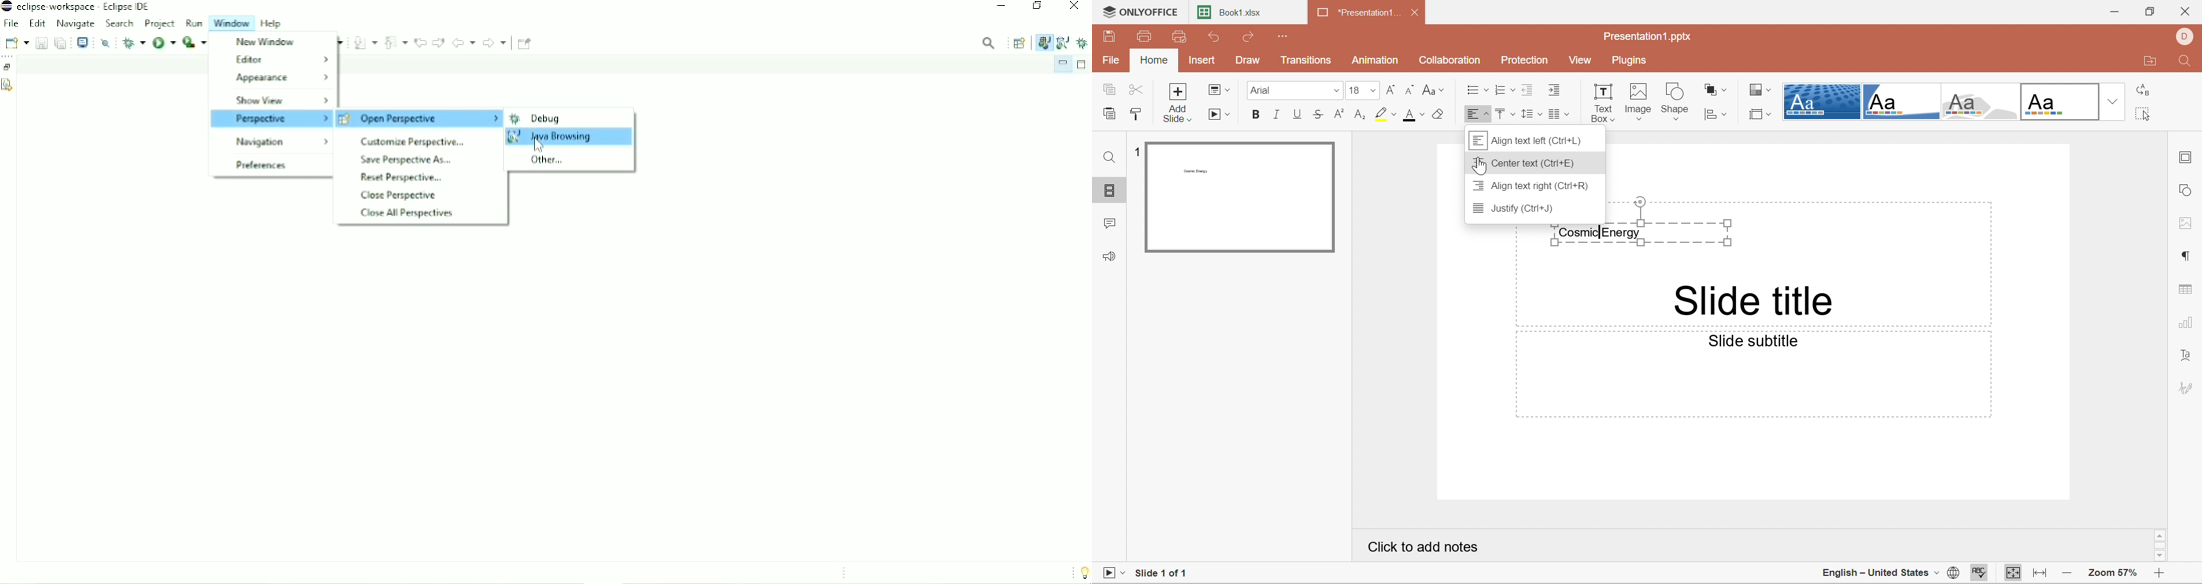 This screenshot has height=588, width=2212. Describe the element at coordinates (1036, 8) in the screenshot. I see `Restore down` at that location.